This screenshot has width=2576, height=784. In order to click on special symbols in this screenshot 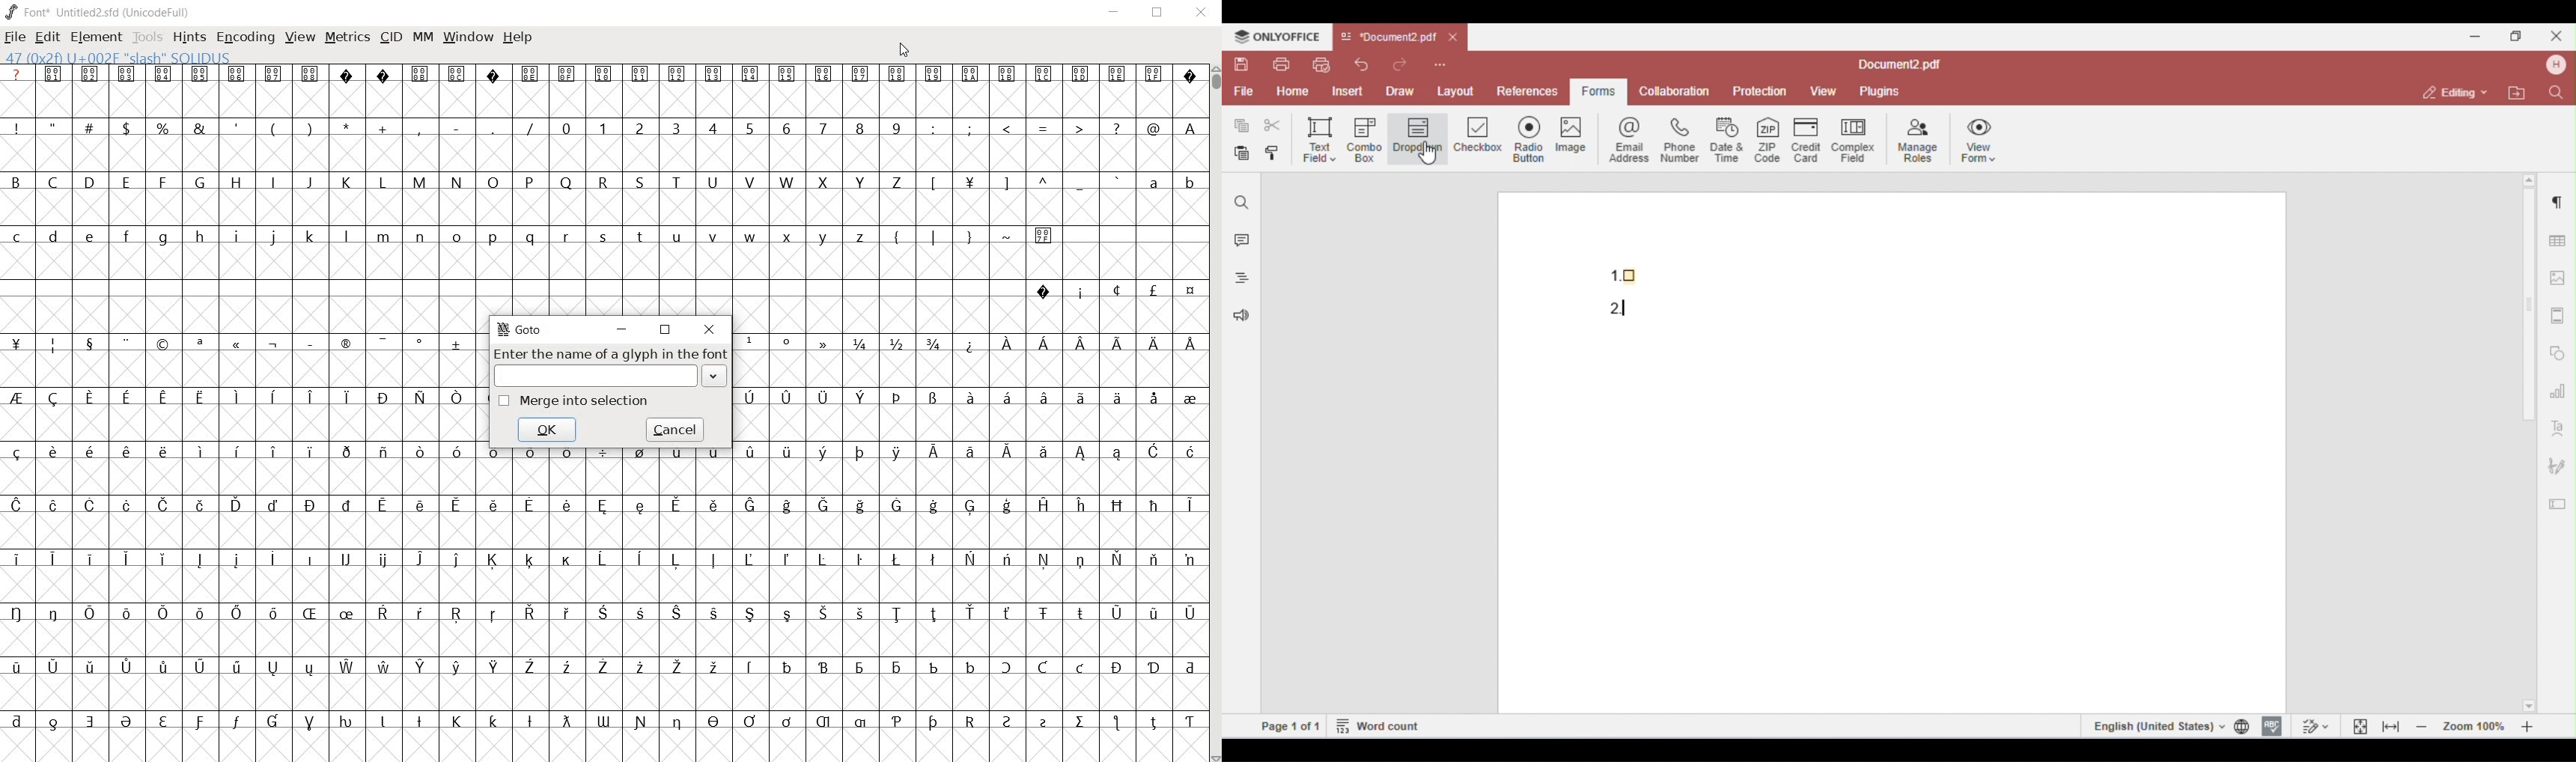, I will do `click(601, 73)`.